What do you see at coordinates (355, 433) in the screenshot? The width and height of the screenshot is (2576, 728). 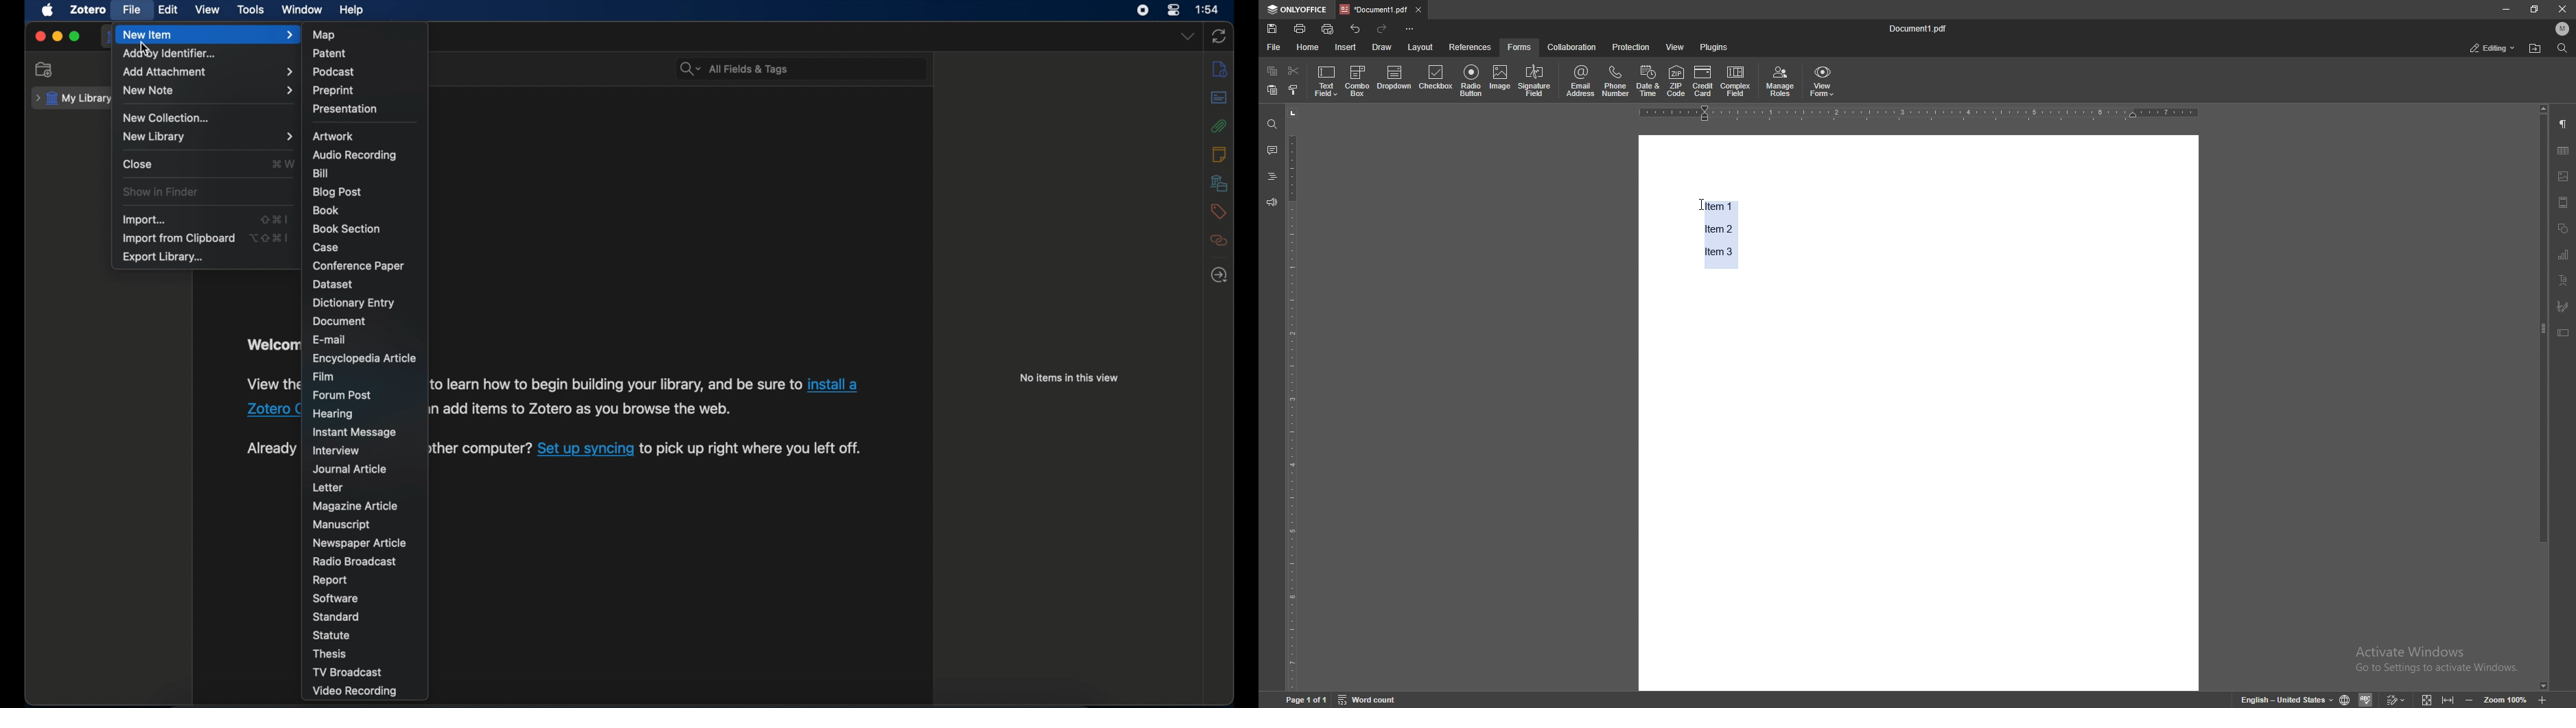 I see `instant message` at bounding box center [355, 433].